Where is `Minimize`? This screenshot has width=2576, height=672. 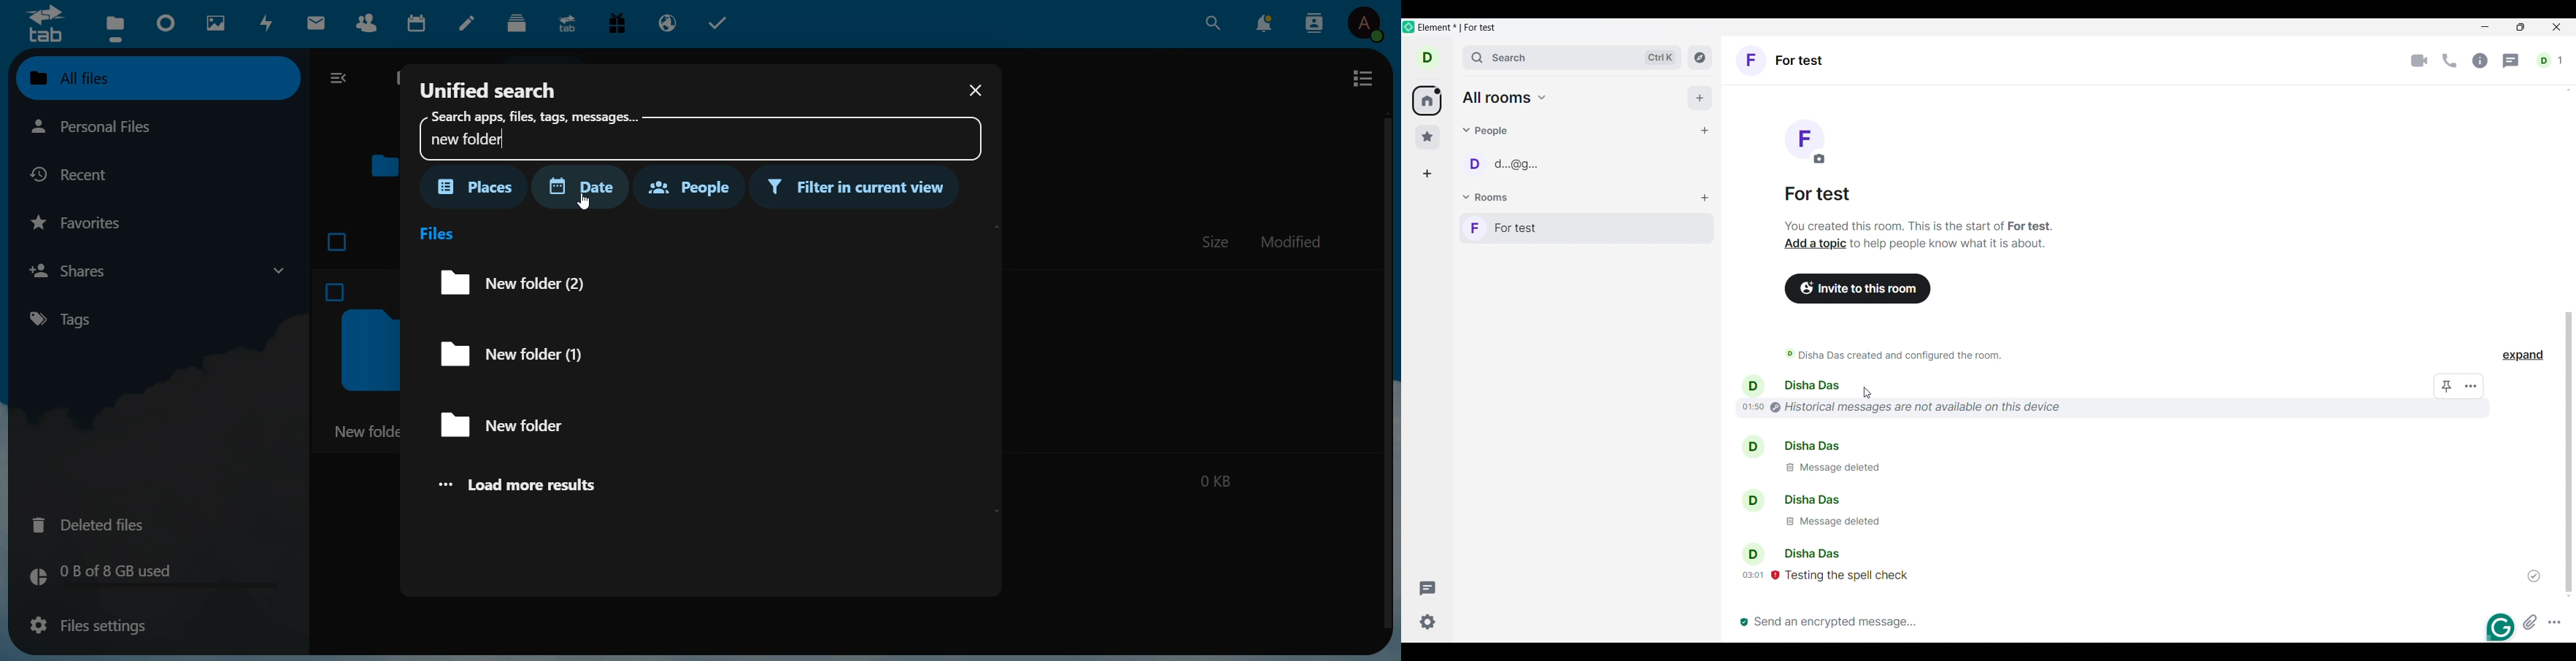 Minimize is located at coordinates (2486, 27).